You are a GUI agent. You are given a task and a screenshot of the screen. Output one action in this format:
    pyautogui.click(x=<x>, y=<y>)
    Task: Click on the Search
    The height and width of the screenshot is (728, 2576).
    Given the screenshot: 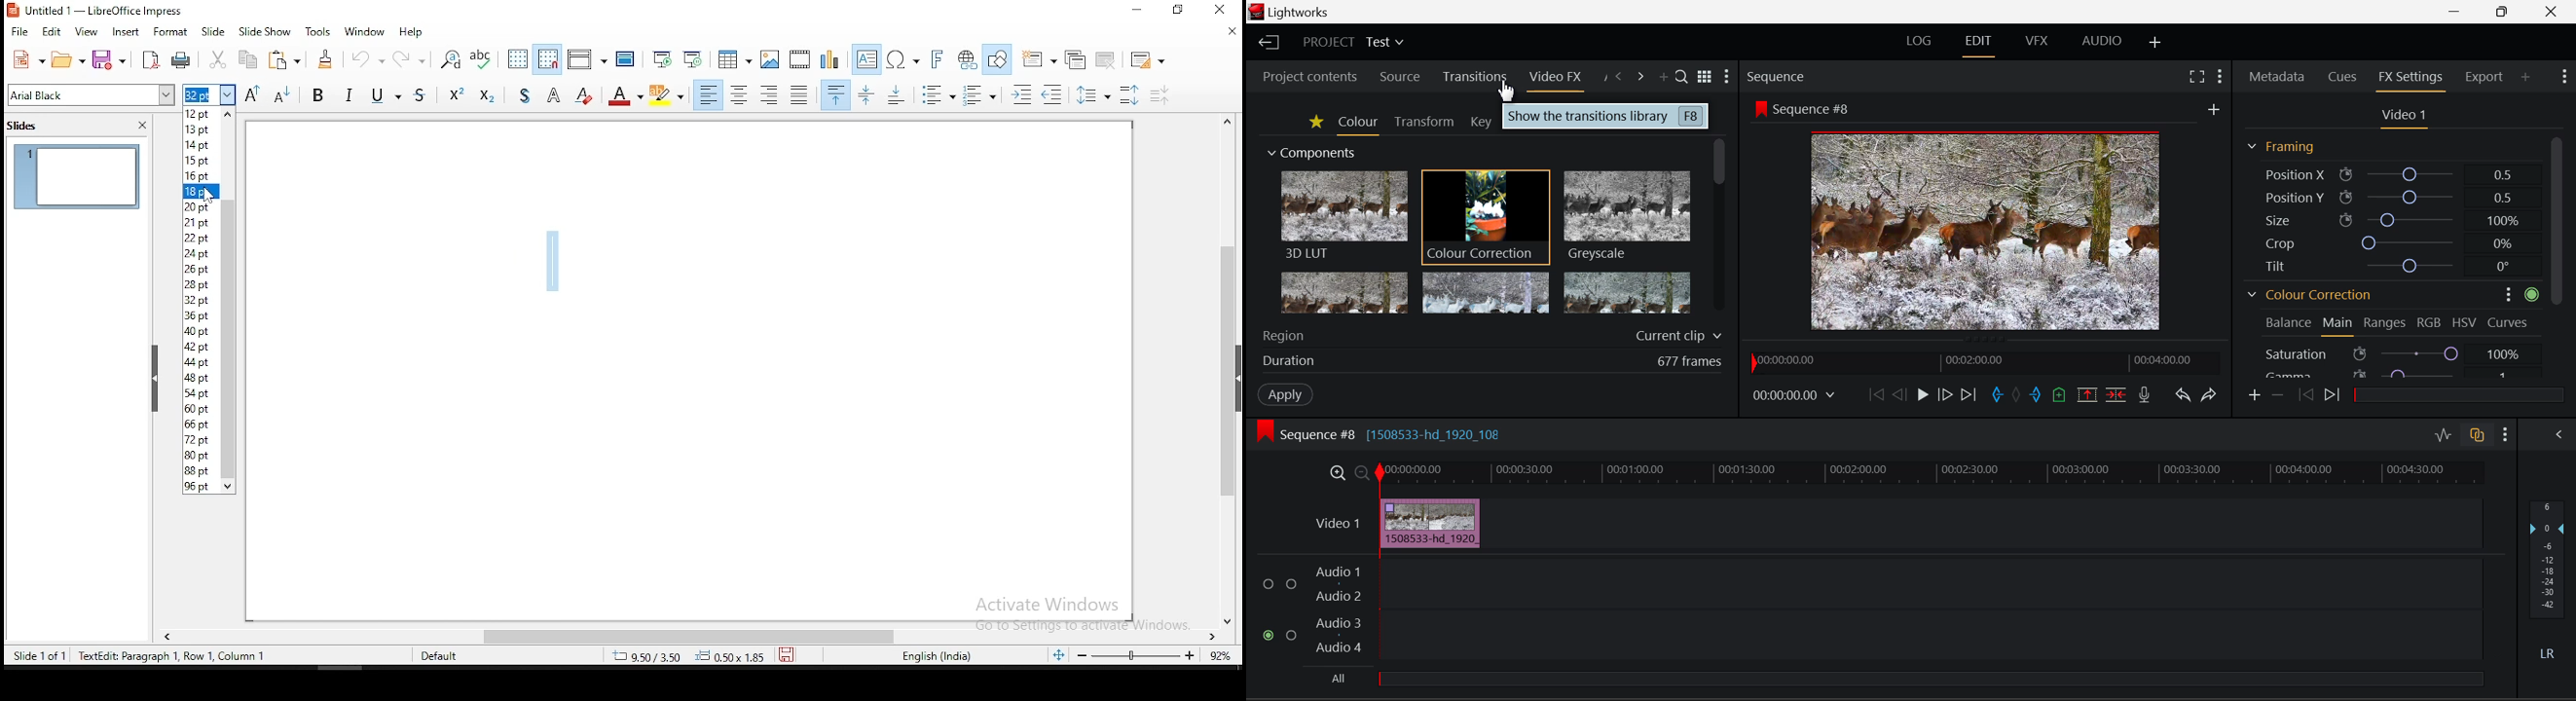 What is the action you would take?
    pyautogui.click(x=1679, y=74)
    